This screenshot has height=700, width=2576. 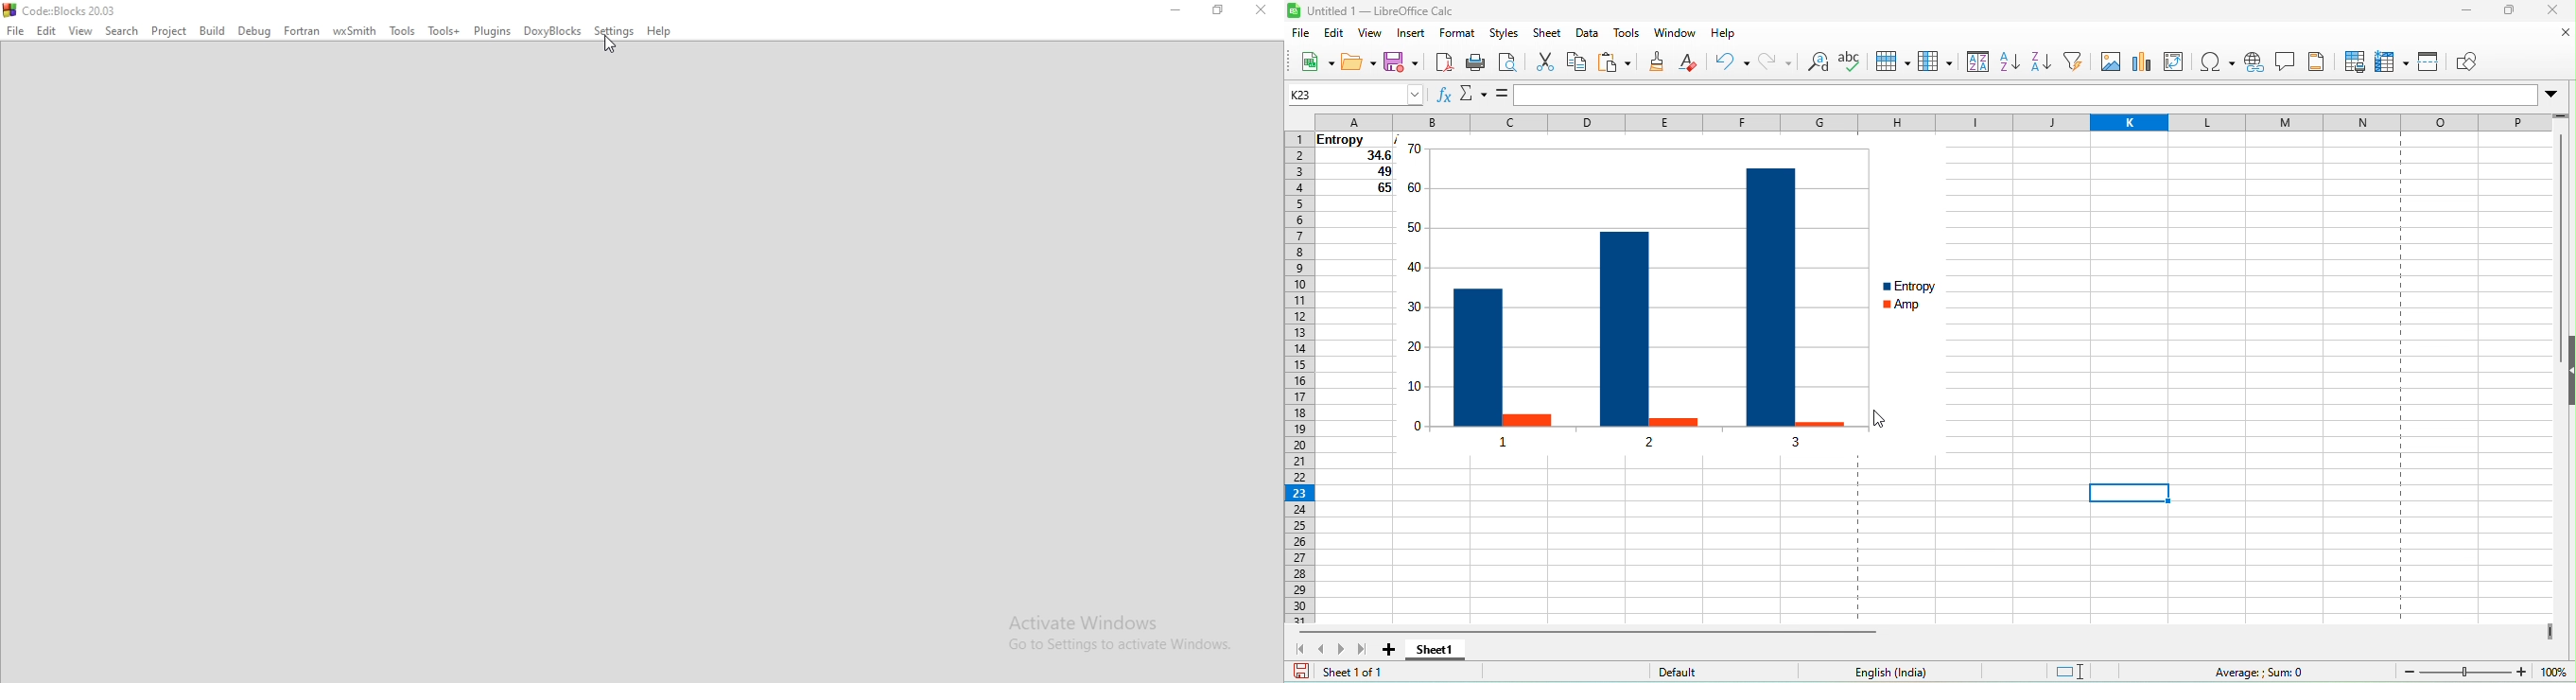 What do you see at coordinates (2451, 13) in the screenshot?
I see `minimize` at bounding box center [2451, 13].